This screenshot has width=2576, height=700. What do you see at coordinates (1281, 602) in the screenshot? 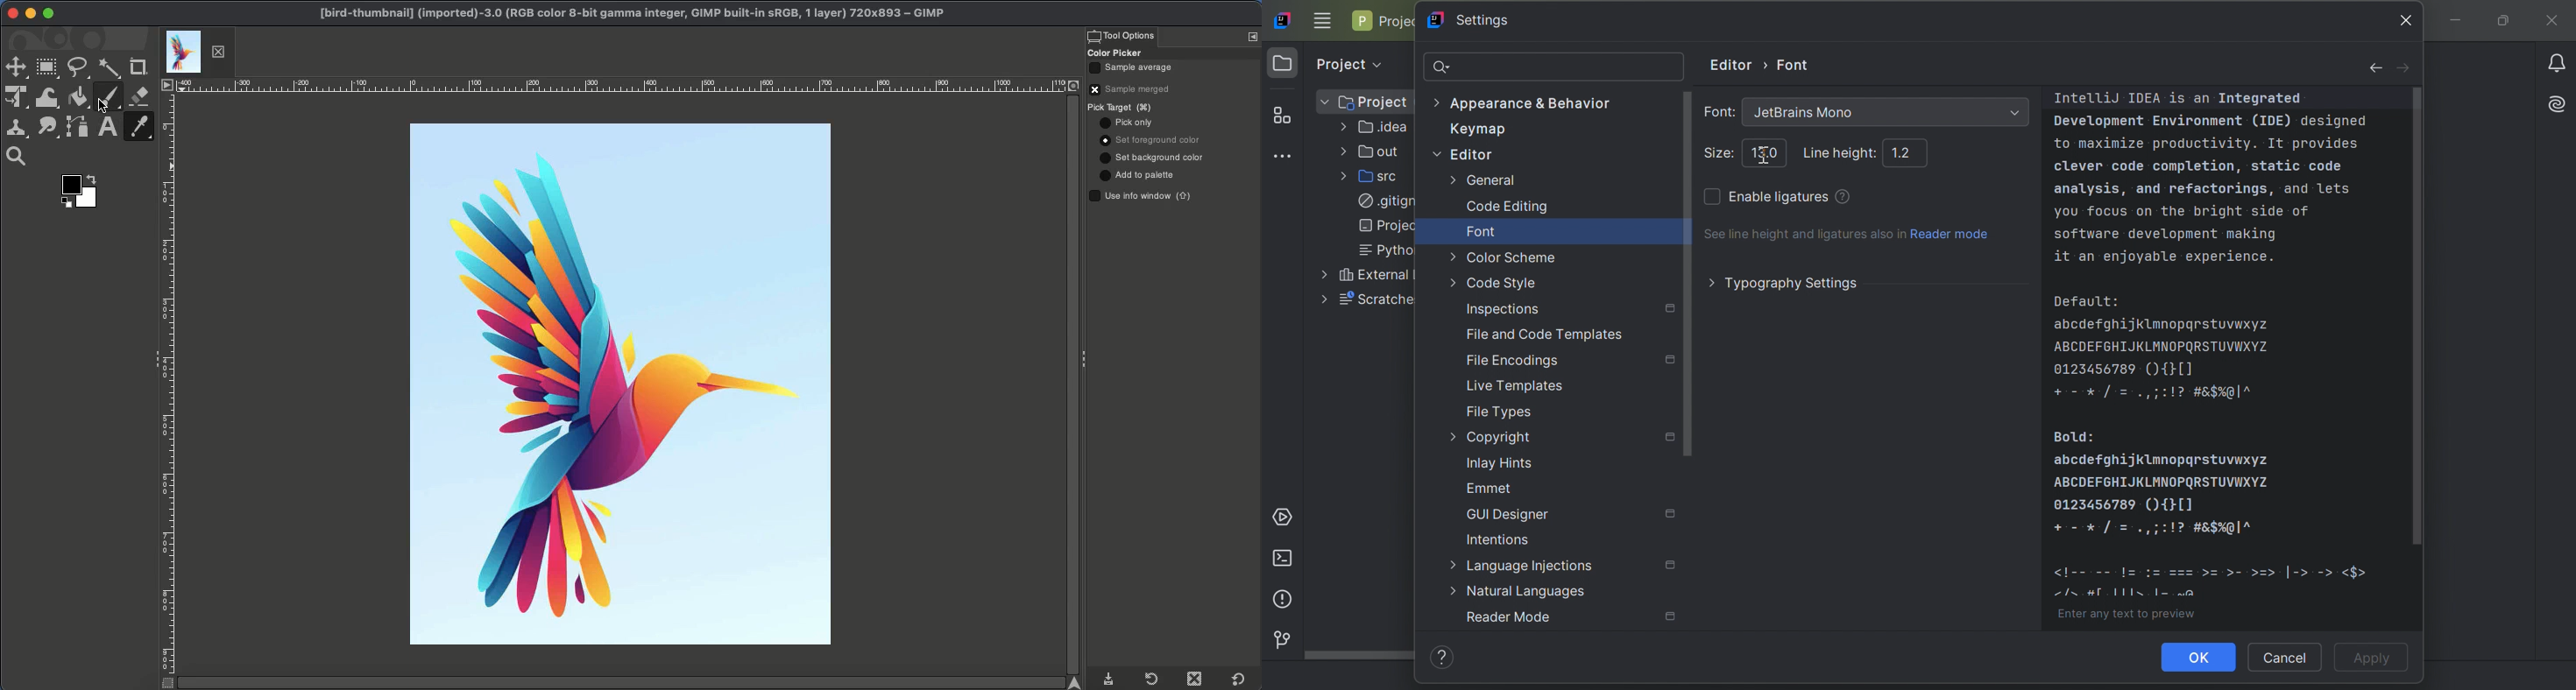
I see `Problems` at bounding box center [1281, 602].